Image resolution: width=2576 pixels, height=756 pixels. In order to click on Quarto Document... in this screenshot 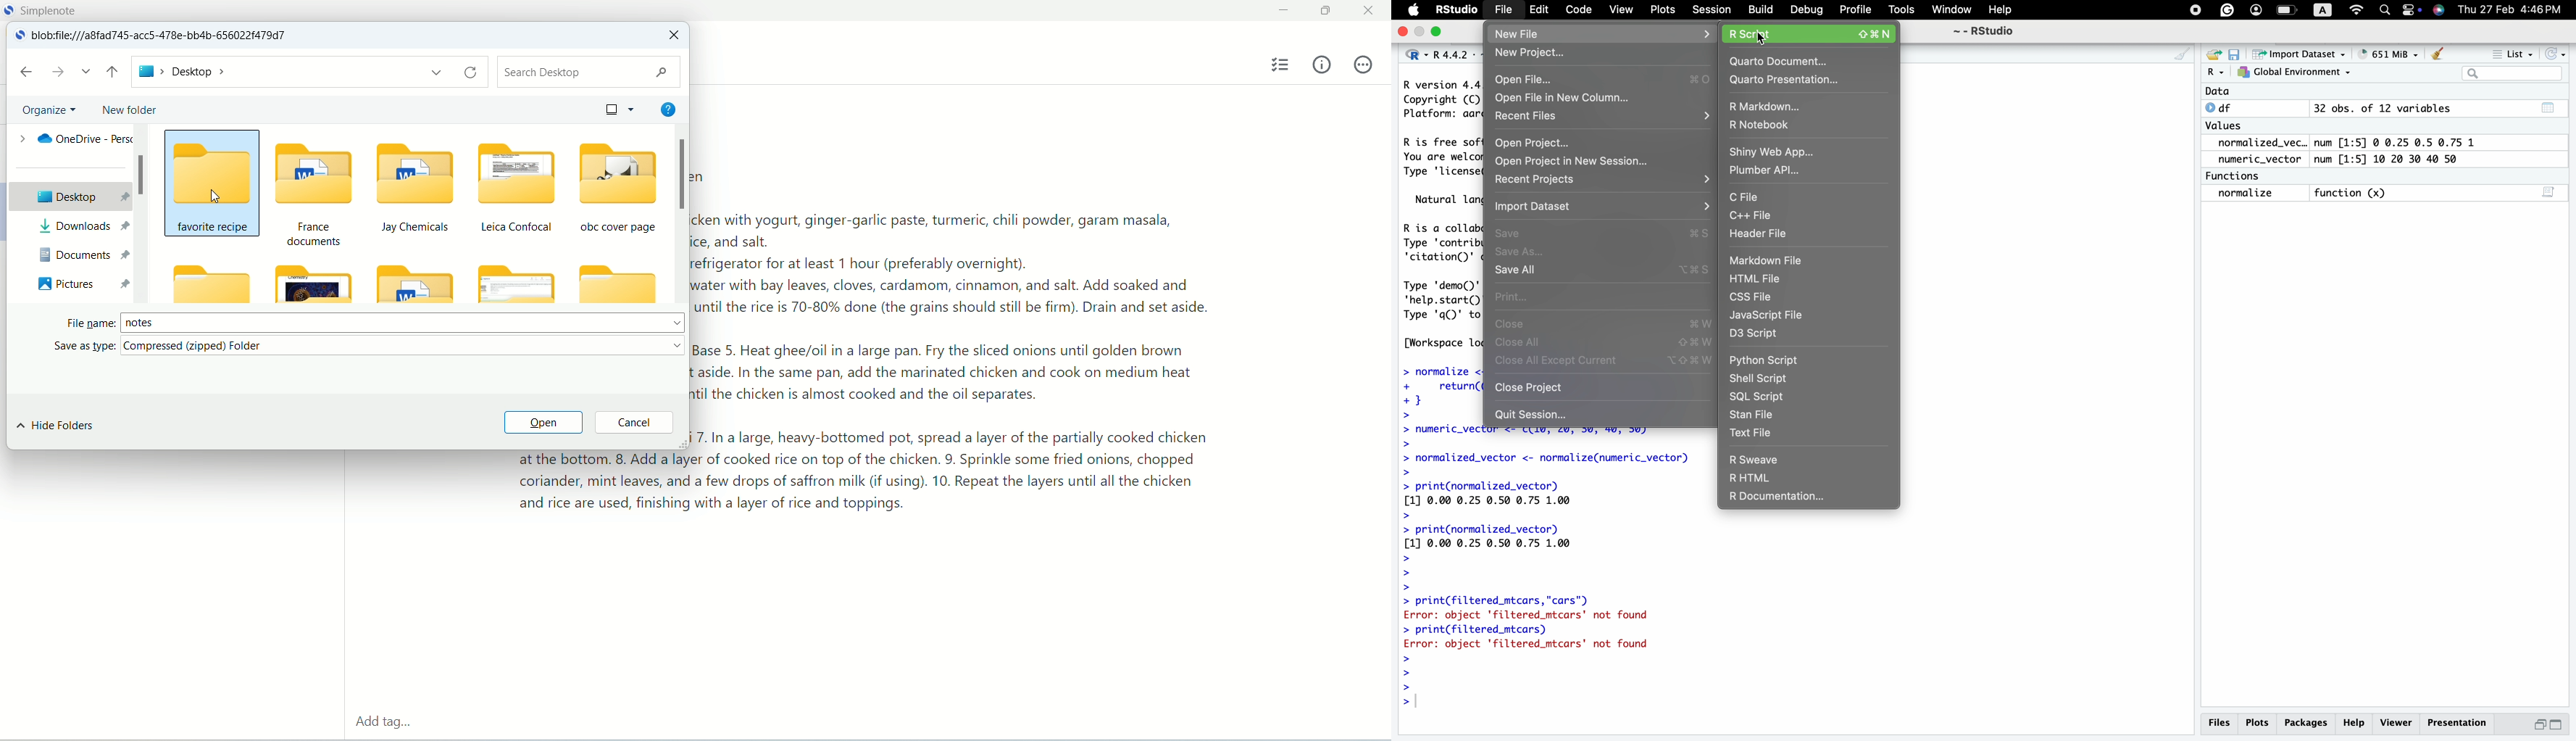, I will do `click(1789, 59)`.